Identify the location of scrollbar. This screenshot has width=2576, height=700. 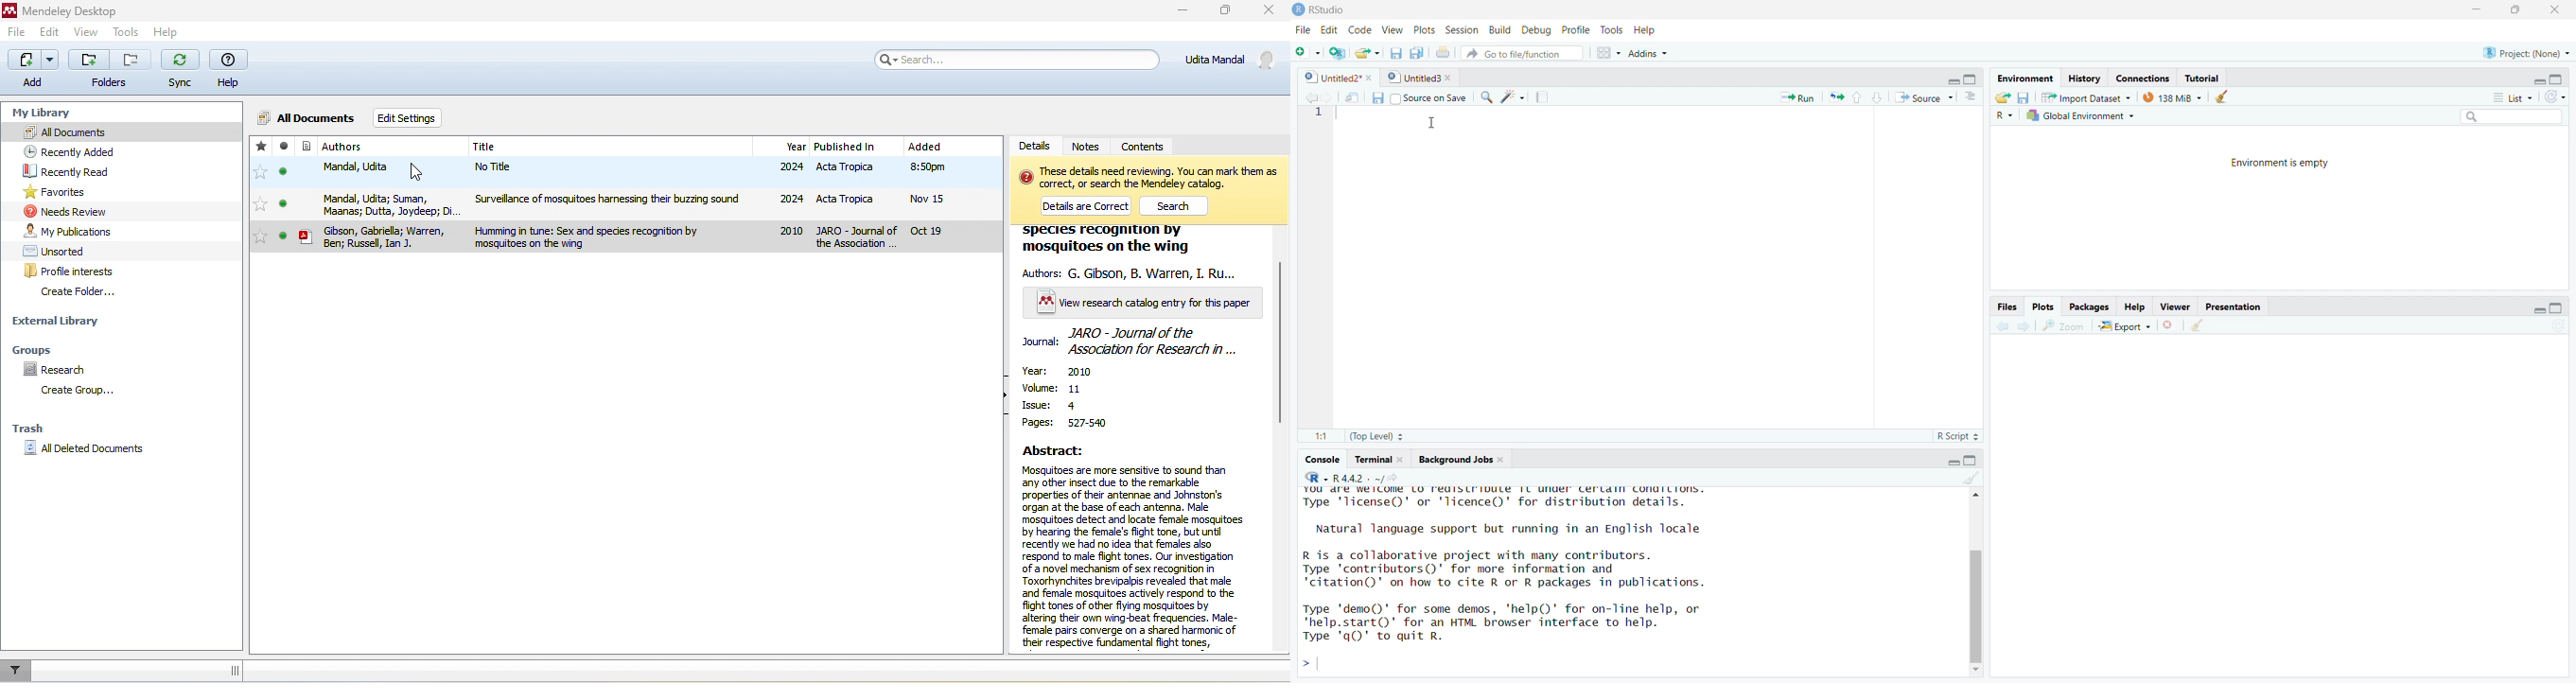
(1971, 581).